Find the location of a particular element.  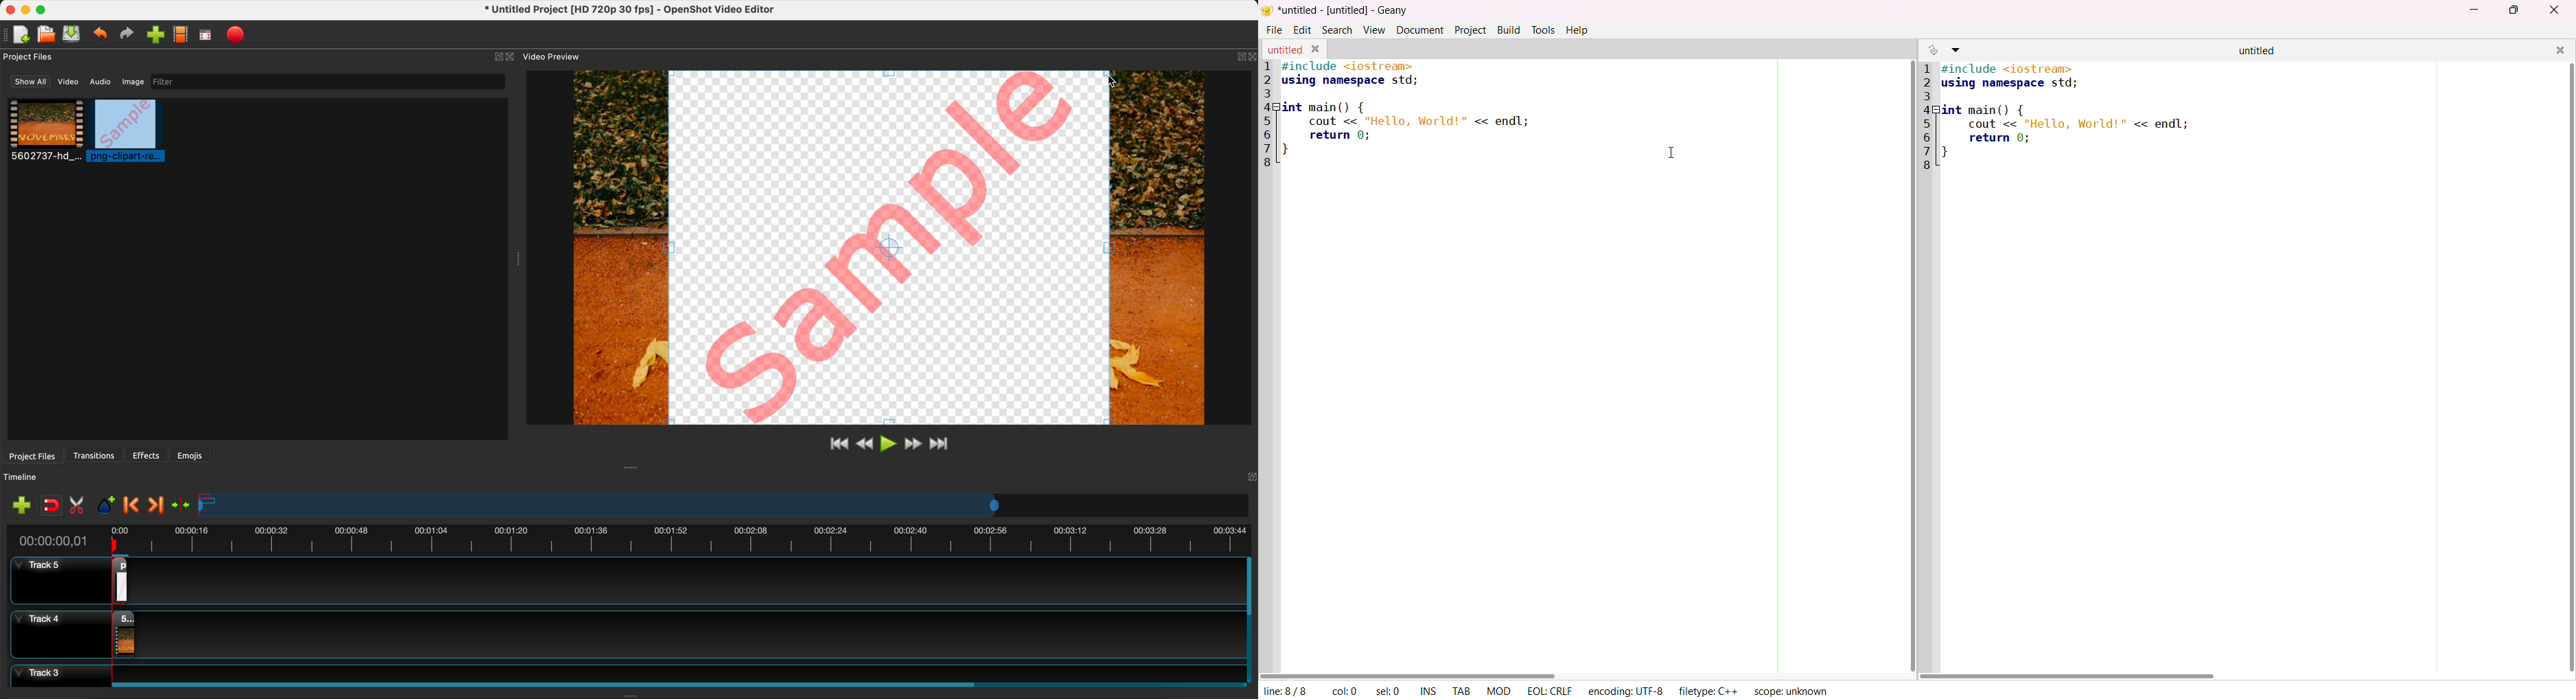

center the timeline on the playhead is located at coordinates (180, 505).